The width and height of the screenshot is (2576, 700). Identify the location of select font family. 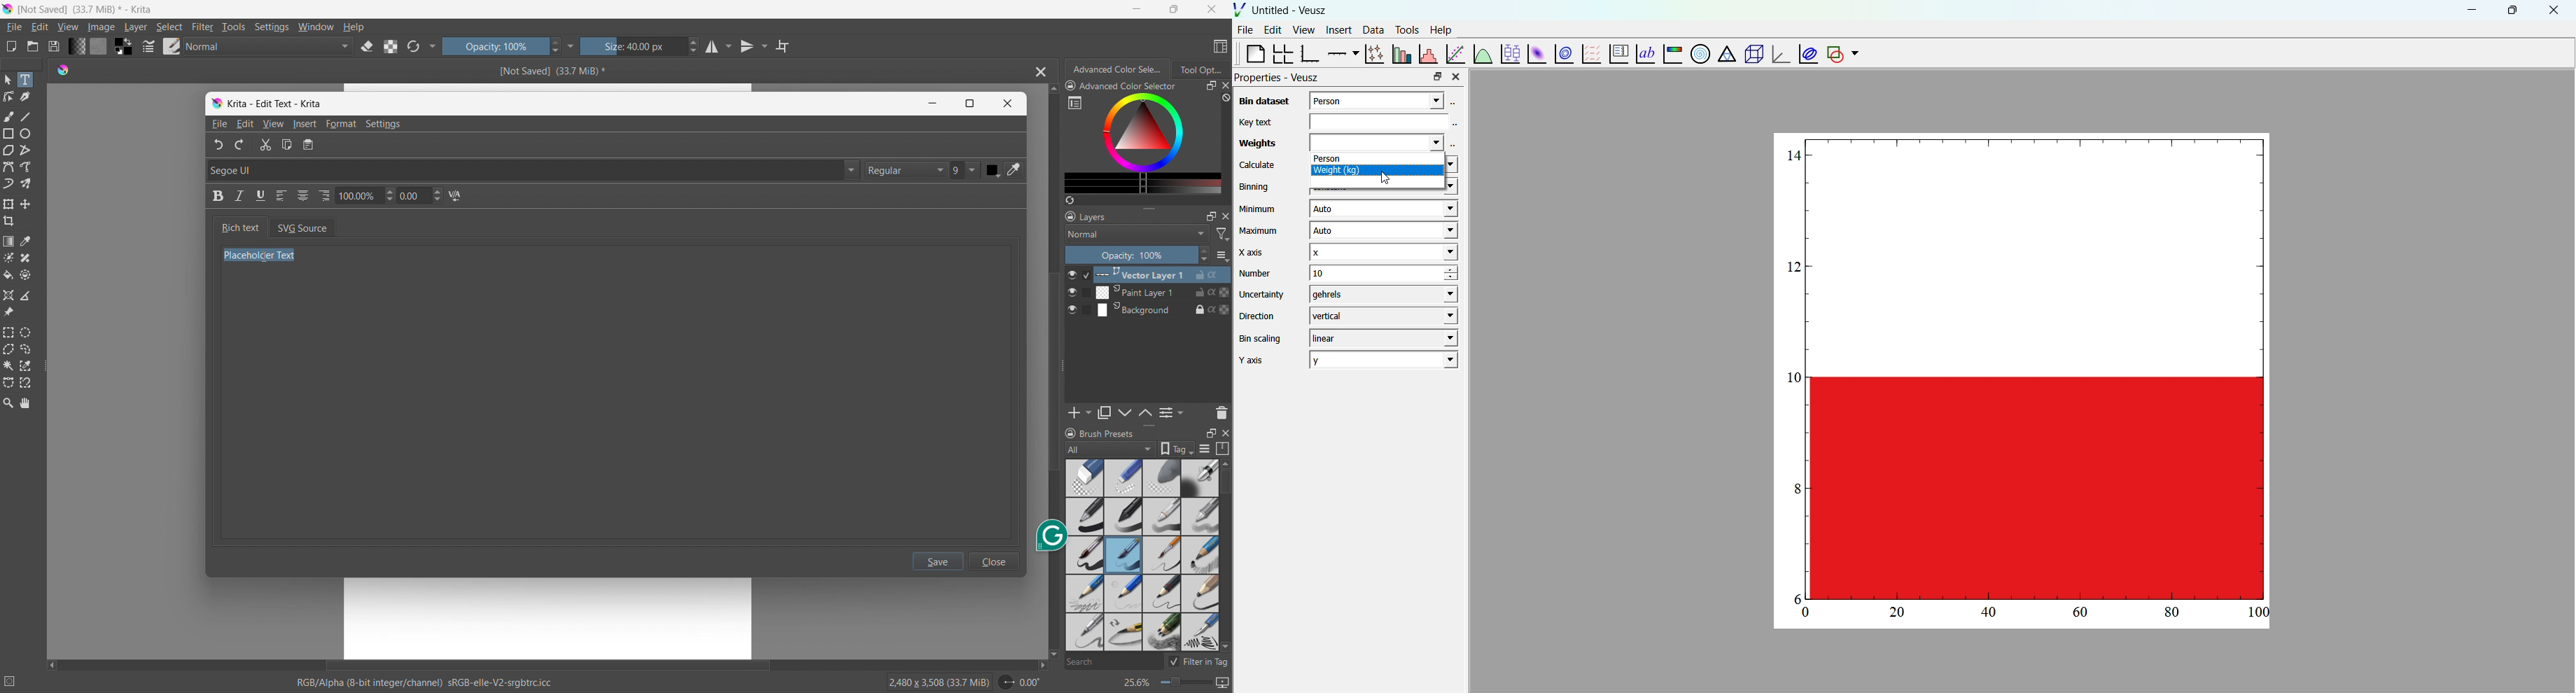
(533, 169).